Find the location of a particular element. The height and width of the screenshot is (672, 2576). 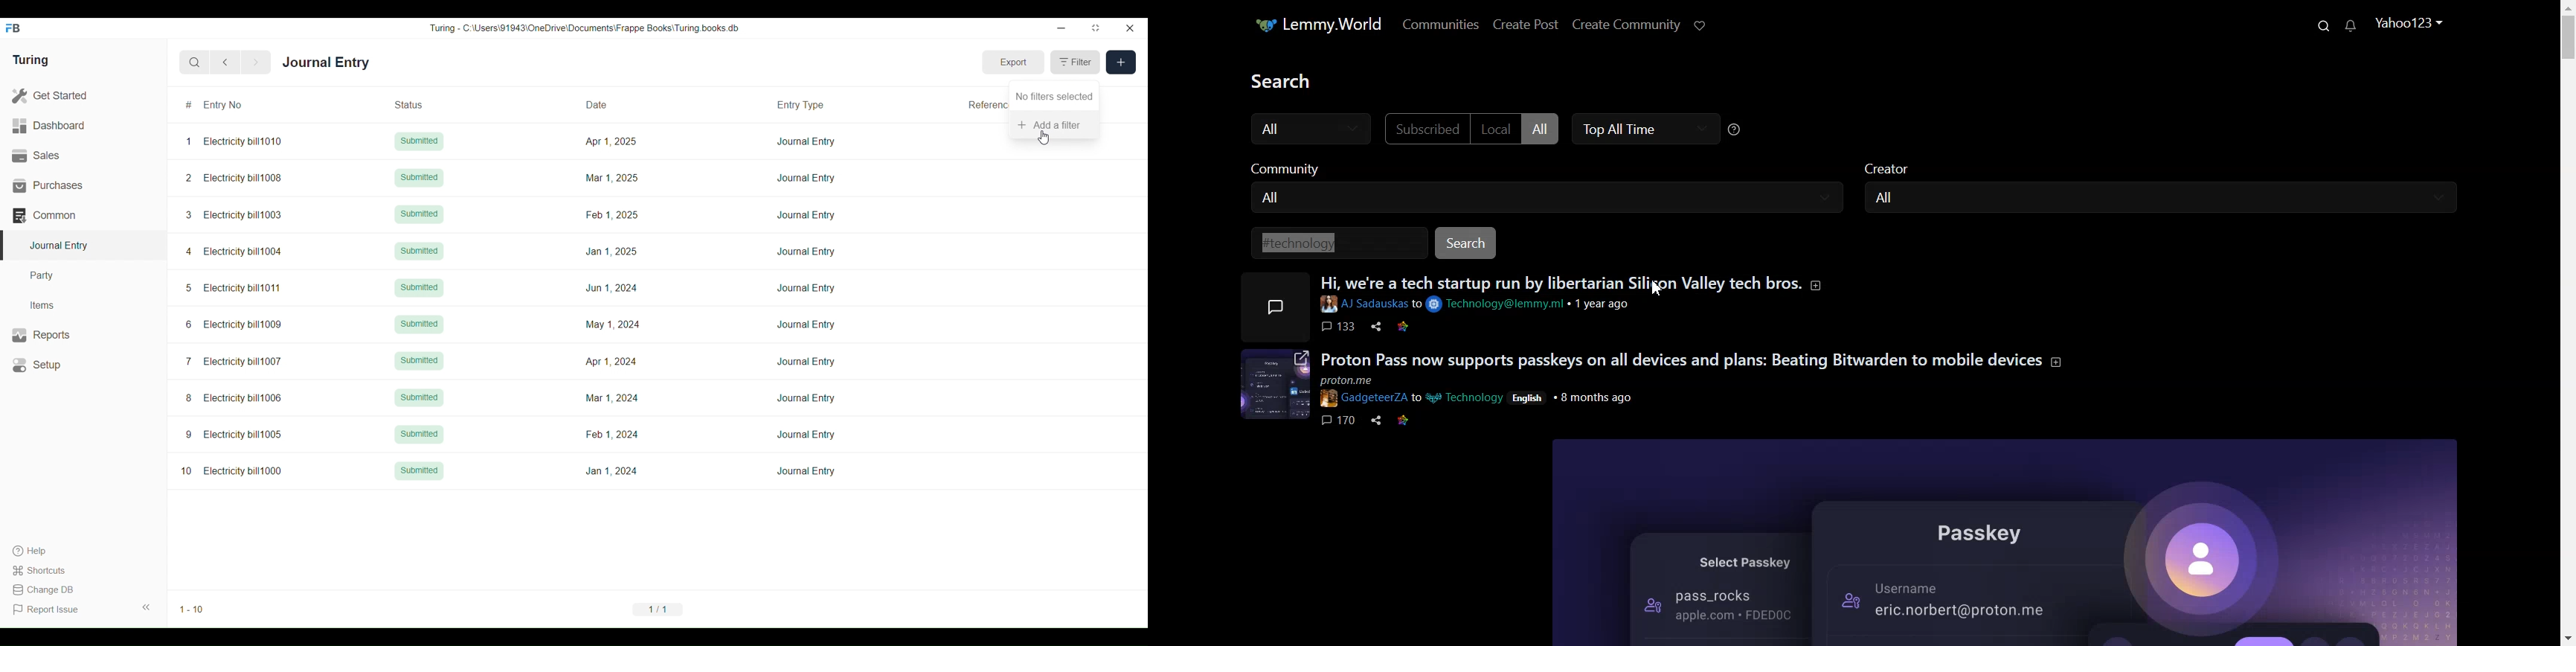

Journal Entry is located at coordinates (806, 325).